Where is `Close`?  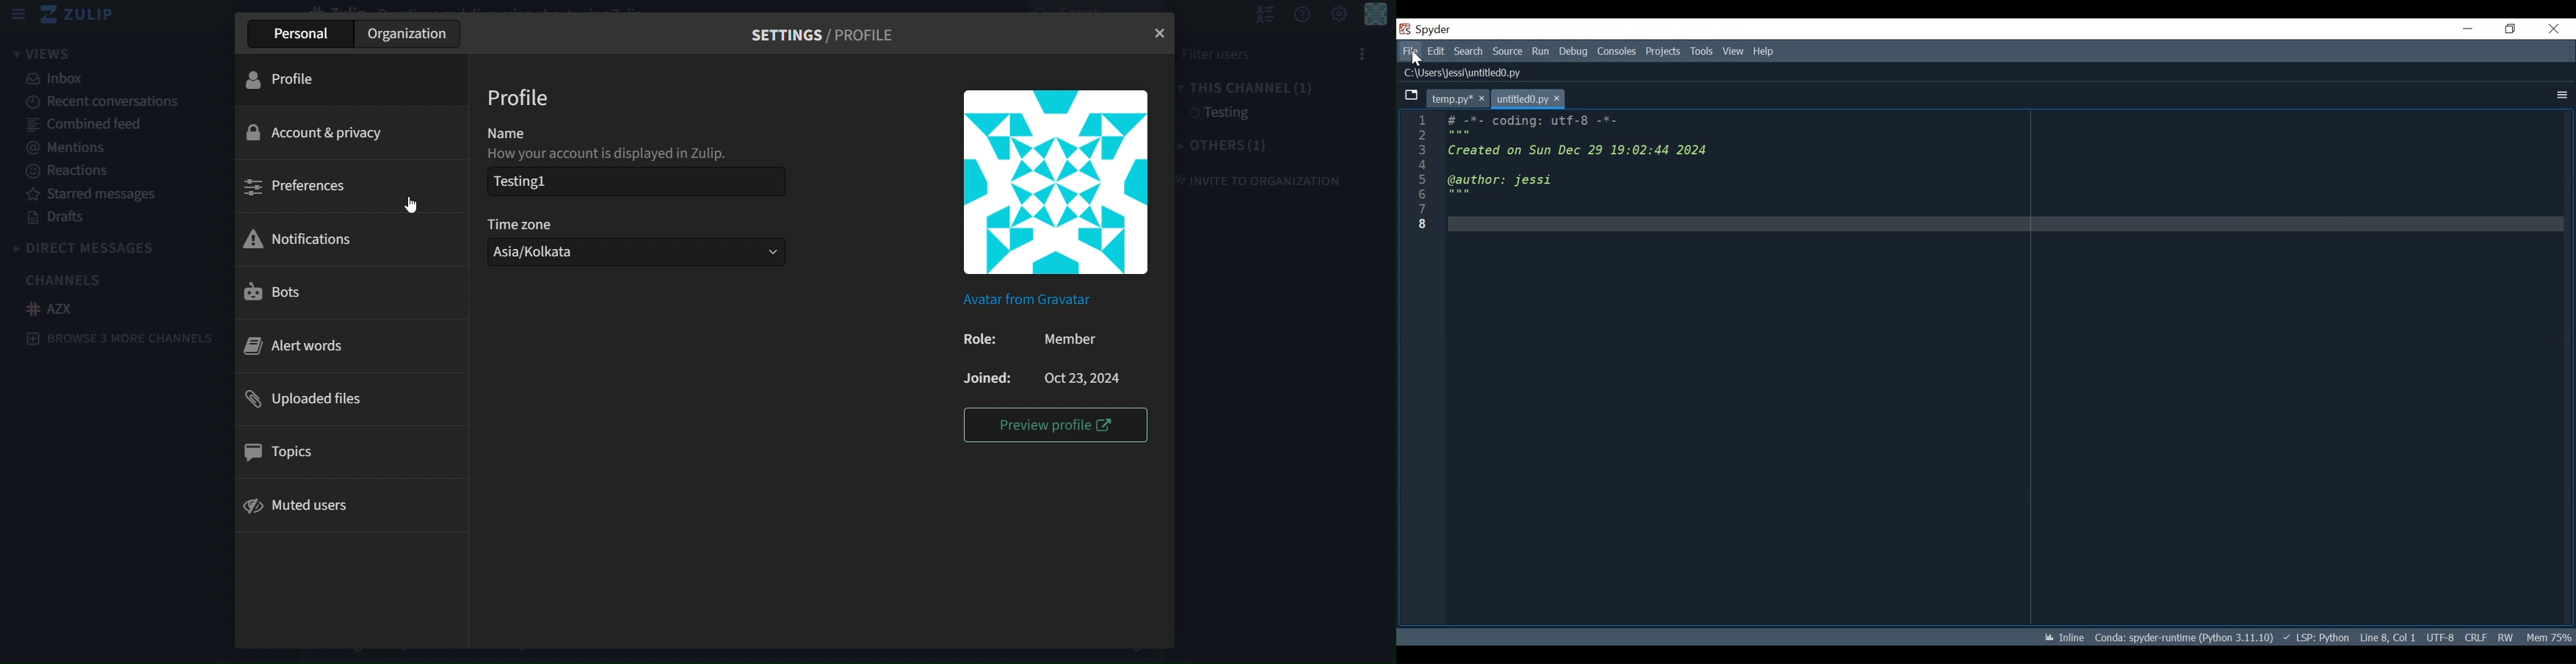
Close is located at coordinates (2553, 28).